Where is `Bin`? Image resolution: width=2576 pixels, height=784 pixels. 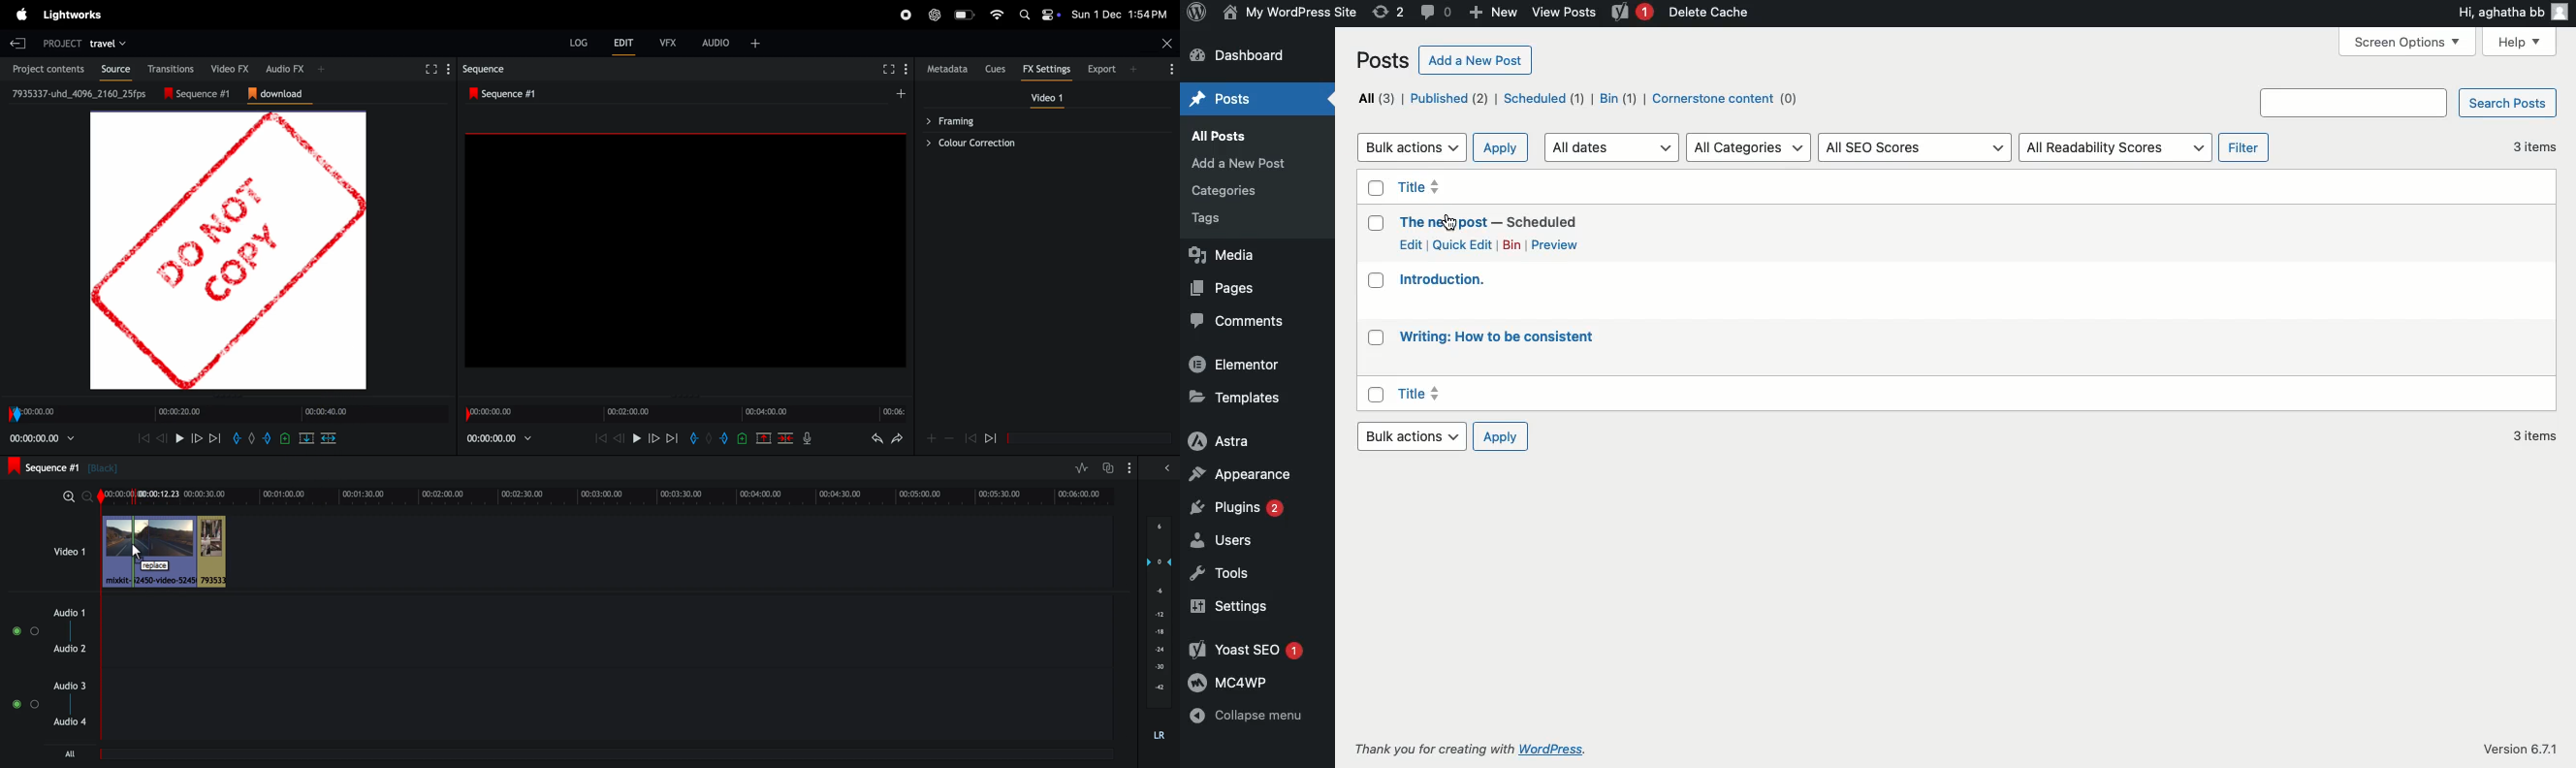 Bin is located at coordinates (1512, 245).